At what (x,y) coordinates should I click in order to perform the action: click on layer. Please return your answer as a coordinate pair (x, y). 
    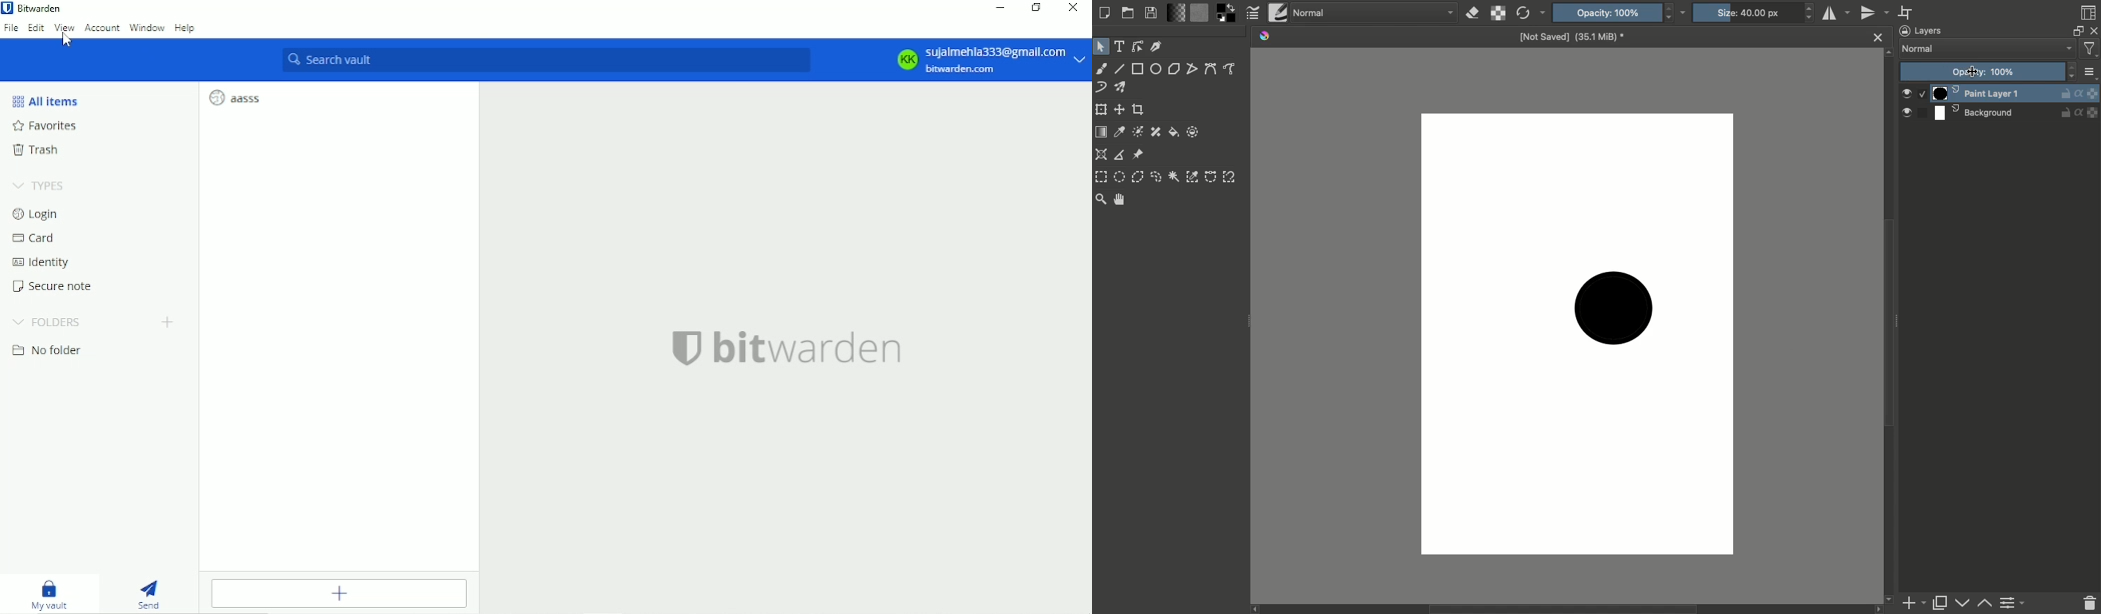
    Looking at the image, I should click on (2094, 93).